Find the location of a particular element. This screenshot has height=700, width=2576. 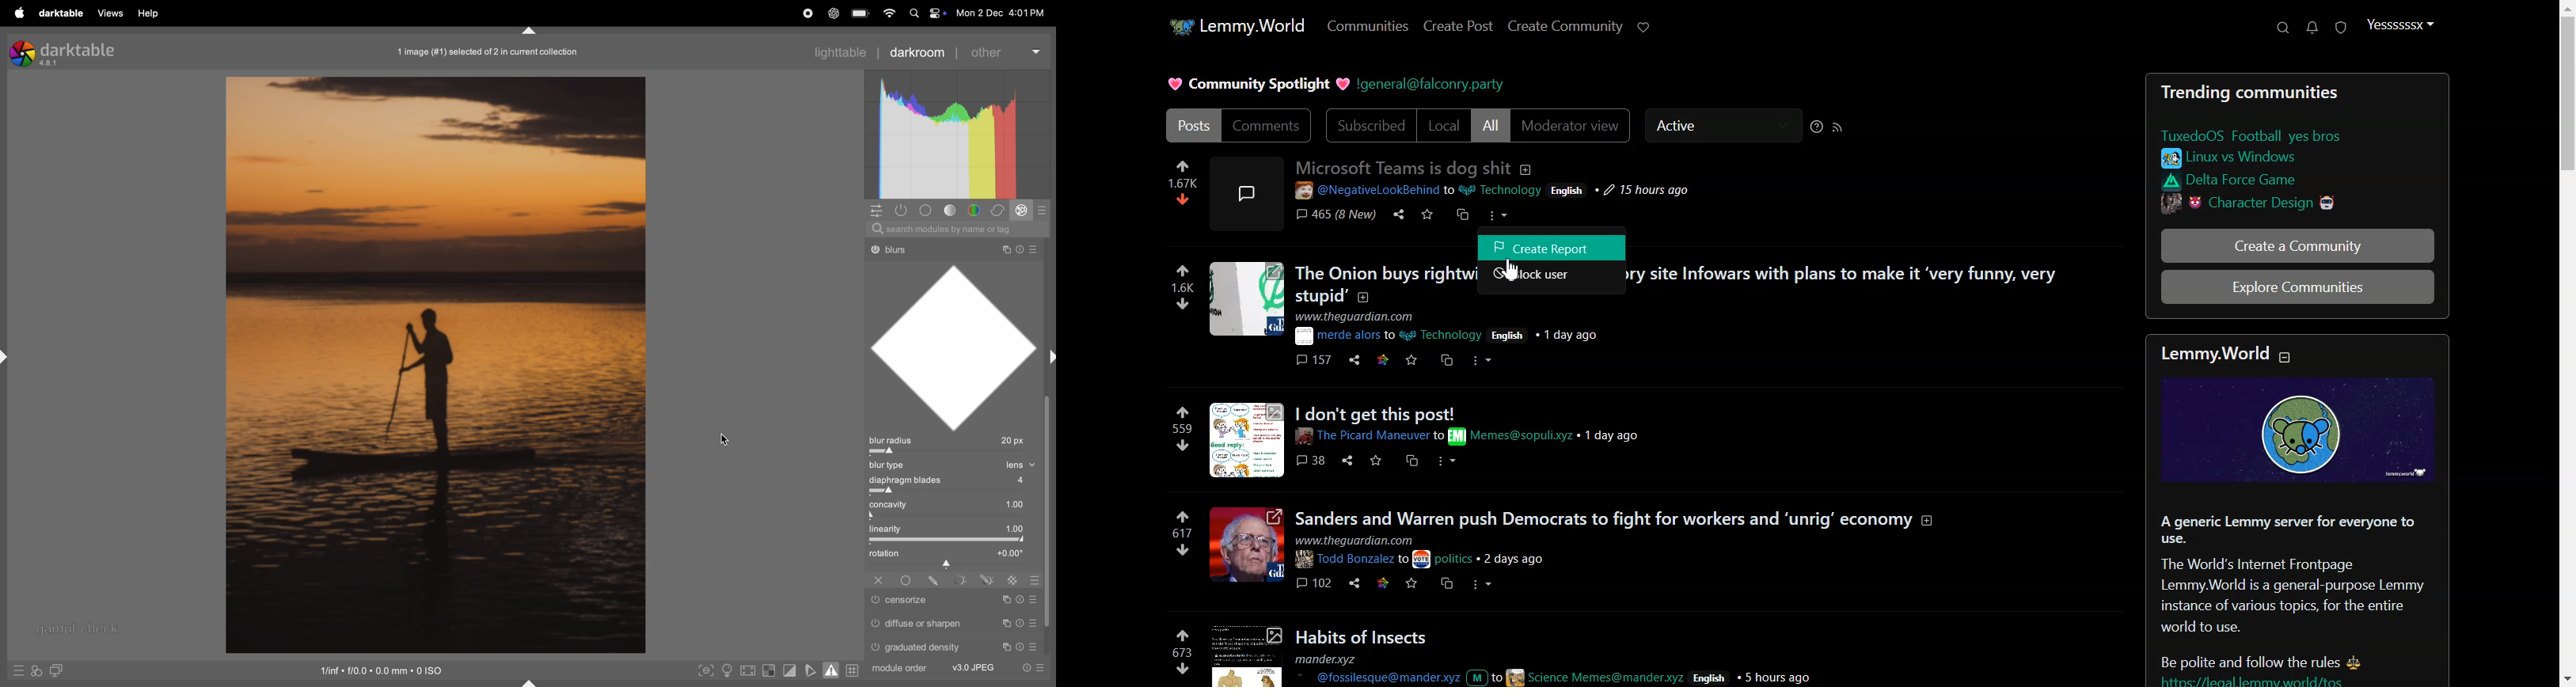

display seconf image is located at coordinates (58, 670).